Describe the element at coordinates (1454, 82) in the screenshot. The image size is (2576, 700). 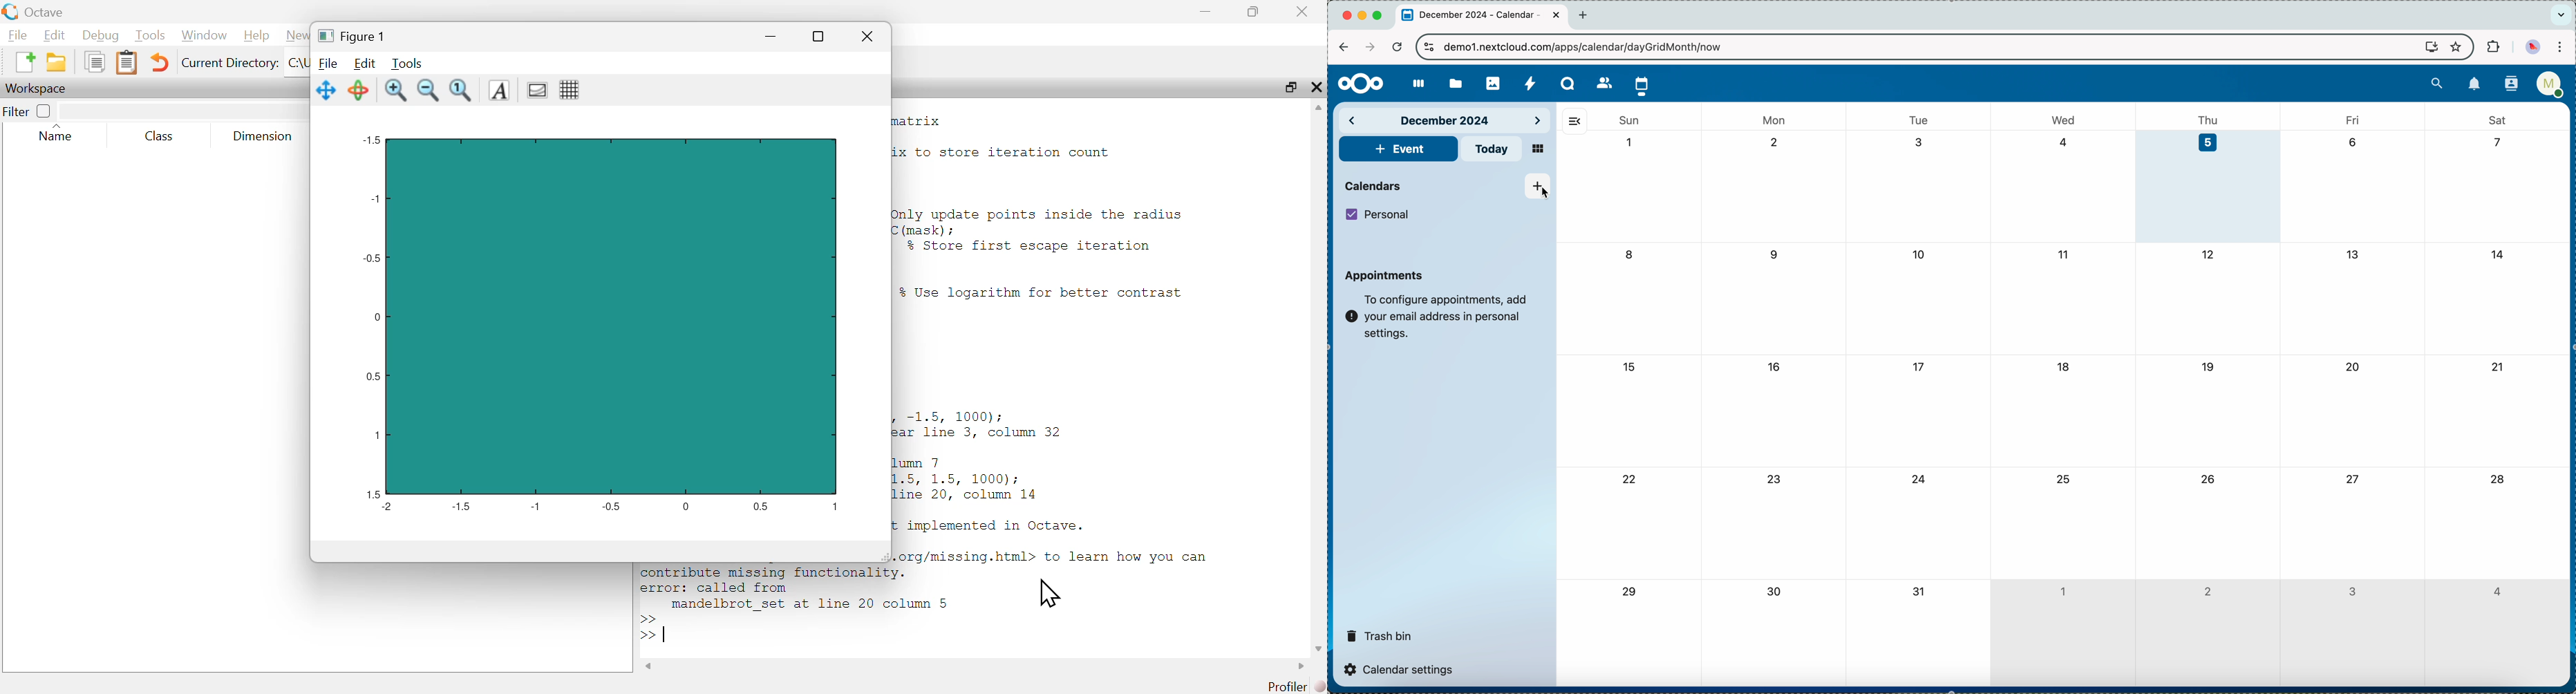
I see `files` at that location.